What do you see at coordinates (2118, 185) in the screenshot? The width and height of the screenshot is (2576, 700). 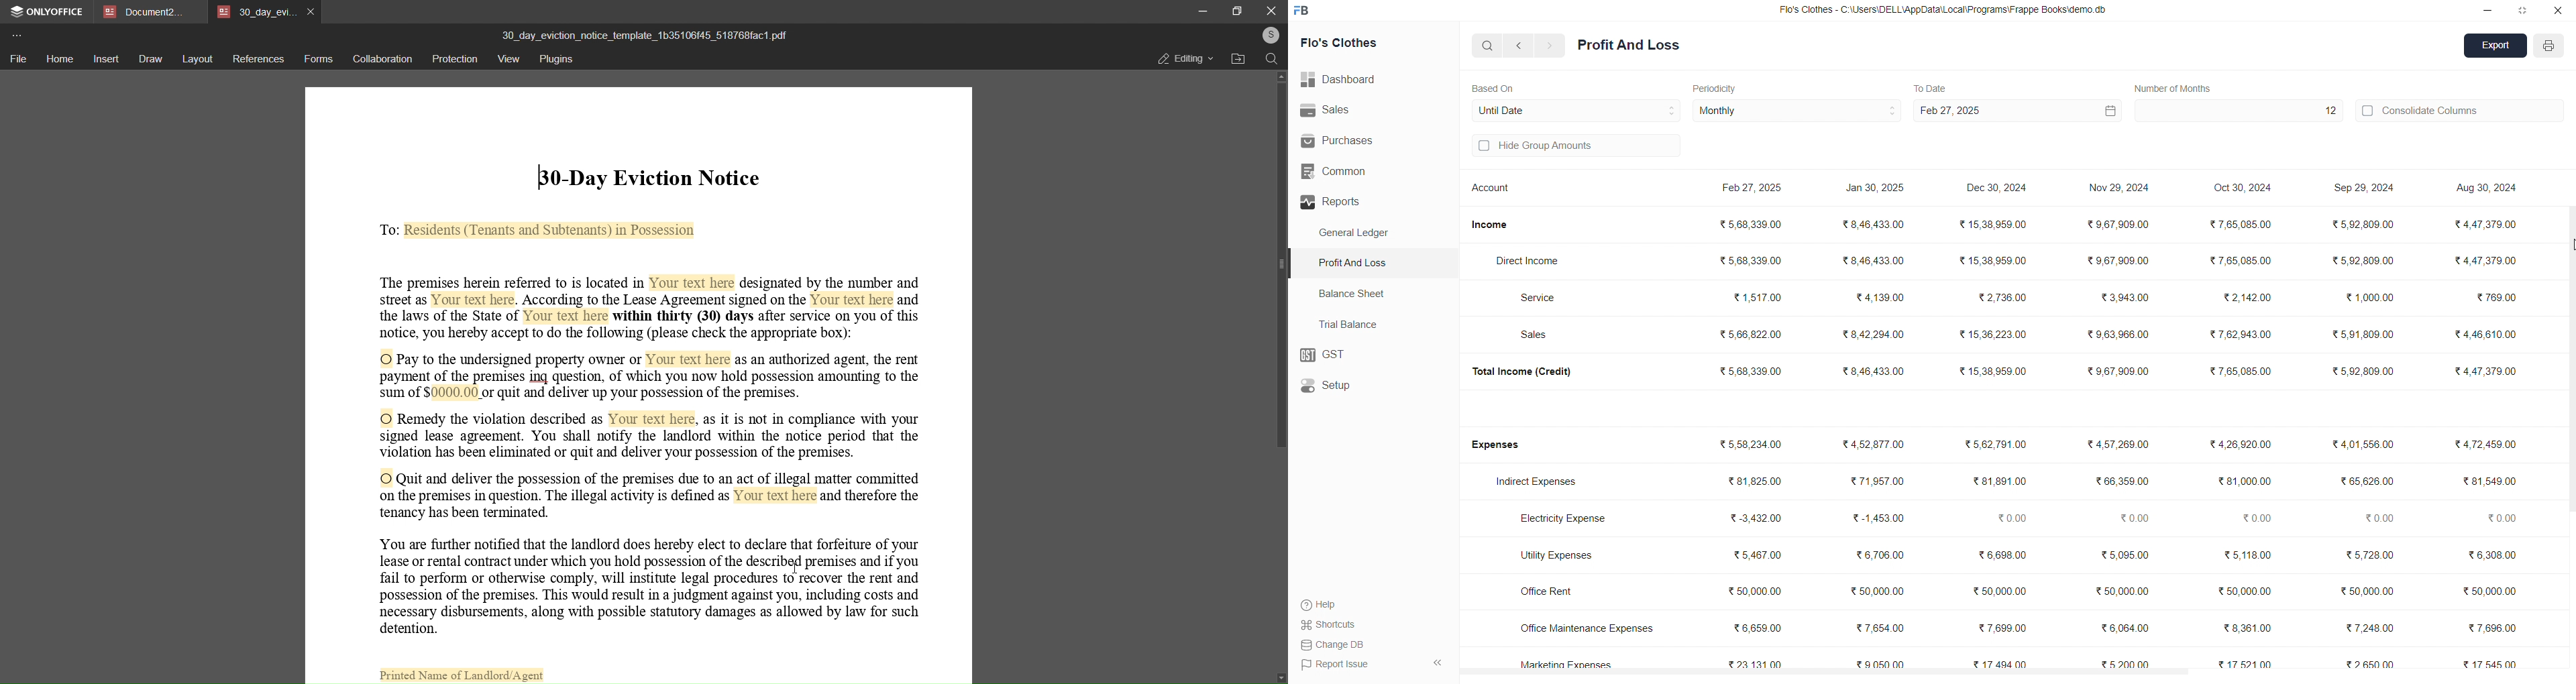 I see `Nov 29, 2024` at bounding box center [2118, 185].